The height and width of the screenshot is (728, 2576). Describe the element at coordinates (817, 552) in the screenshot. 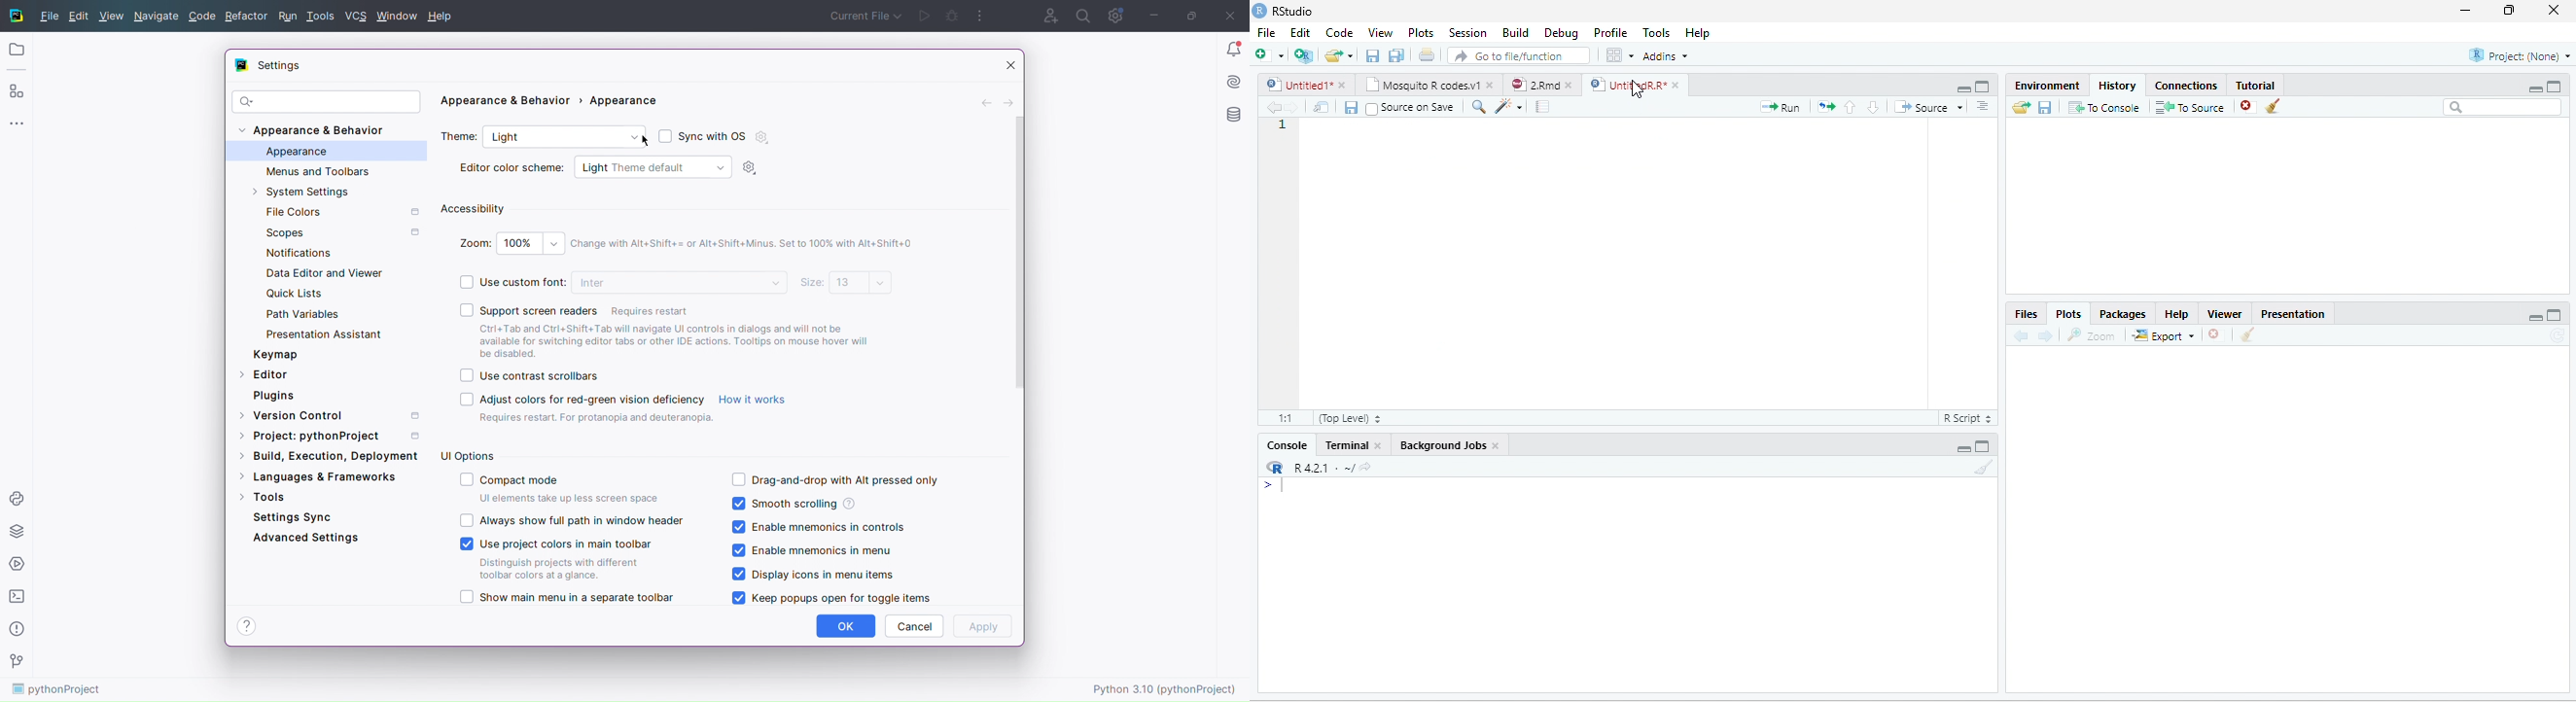

I see `Enable mnemonics in menu` at that location.